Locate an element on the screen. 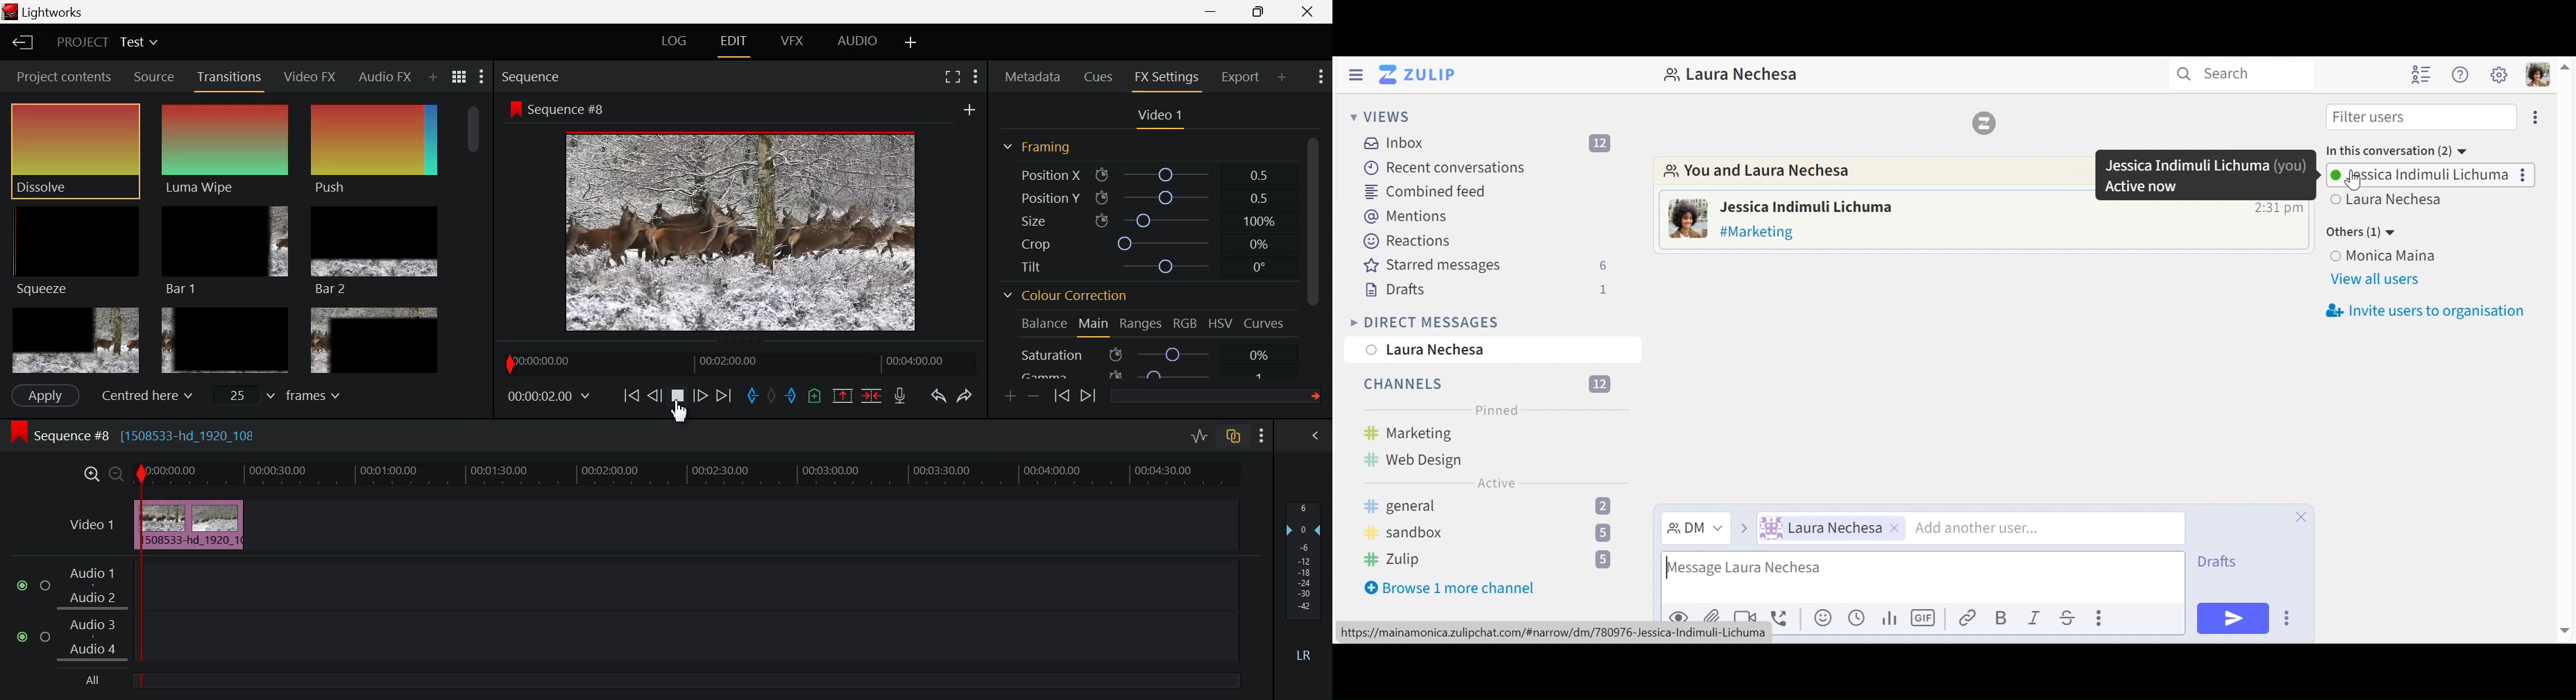 Image resolution: width=2576 pixels, height=700 pixels. Mentions is located at coordinates (1403, 215).